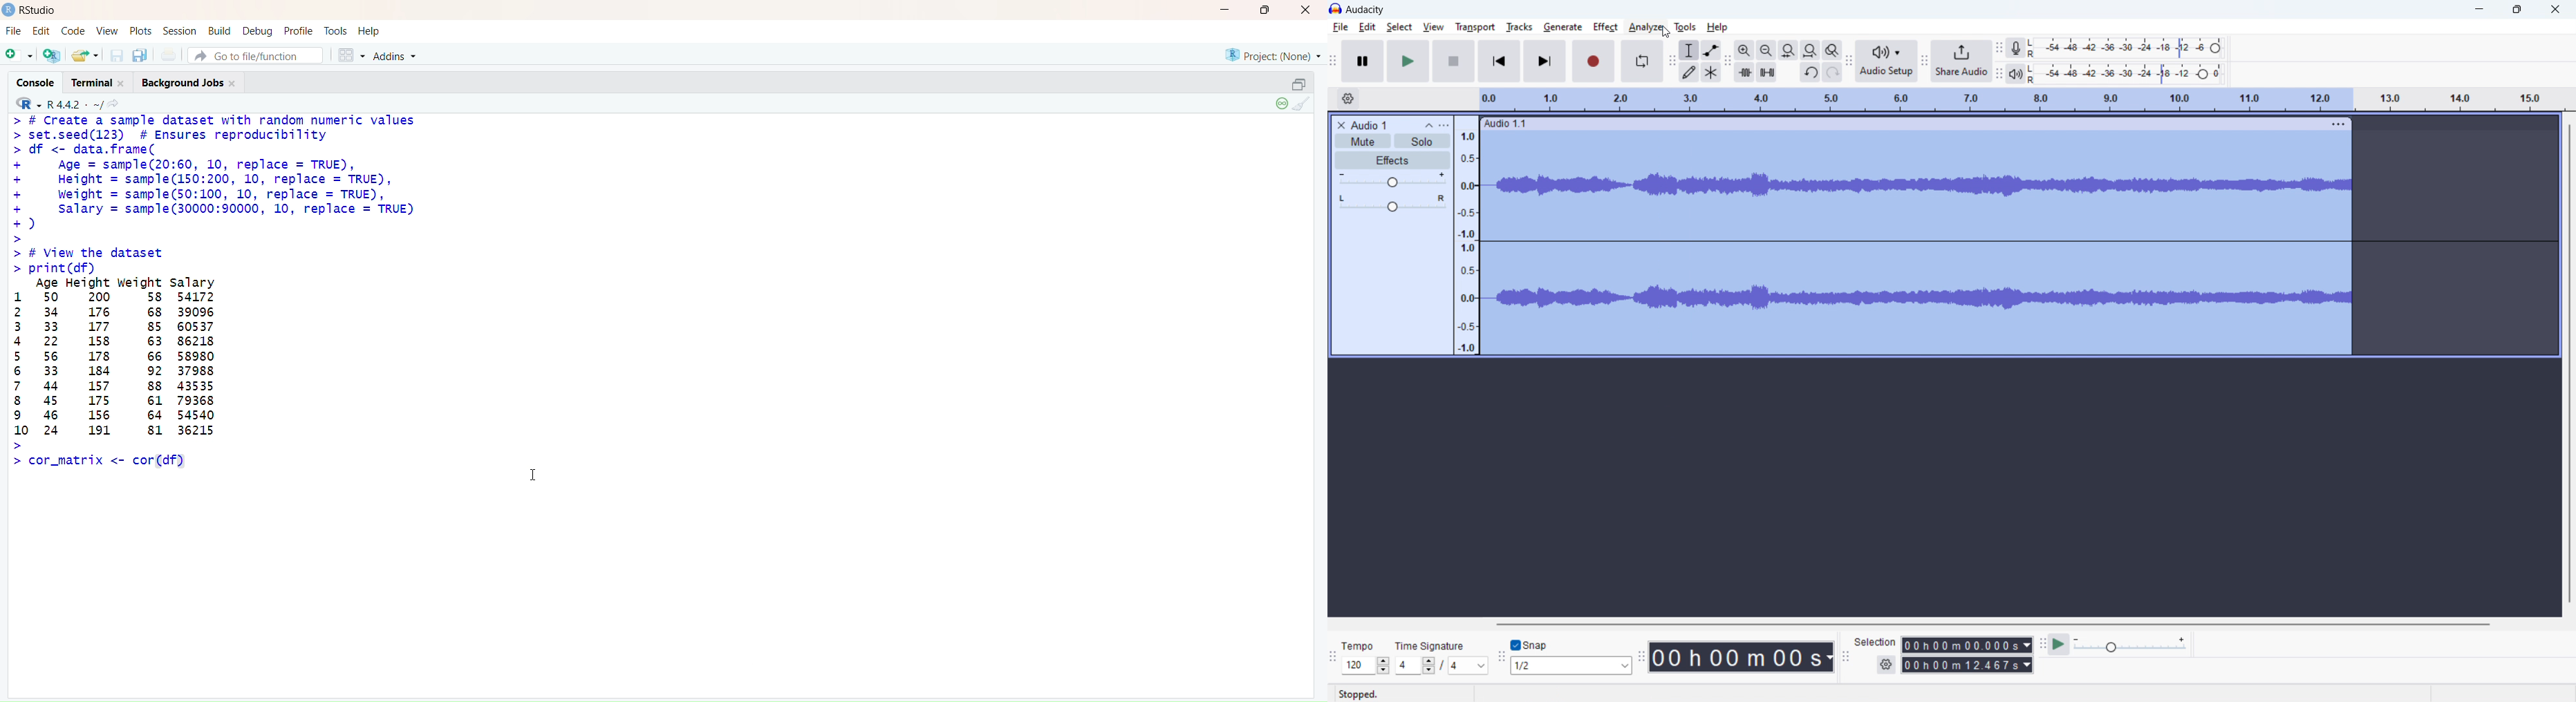 The height and width of the screenshot is (728, 2576). Describe the element at coordinates (2555, 8) in the screenshot. I see `close` at that location.